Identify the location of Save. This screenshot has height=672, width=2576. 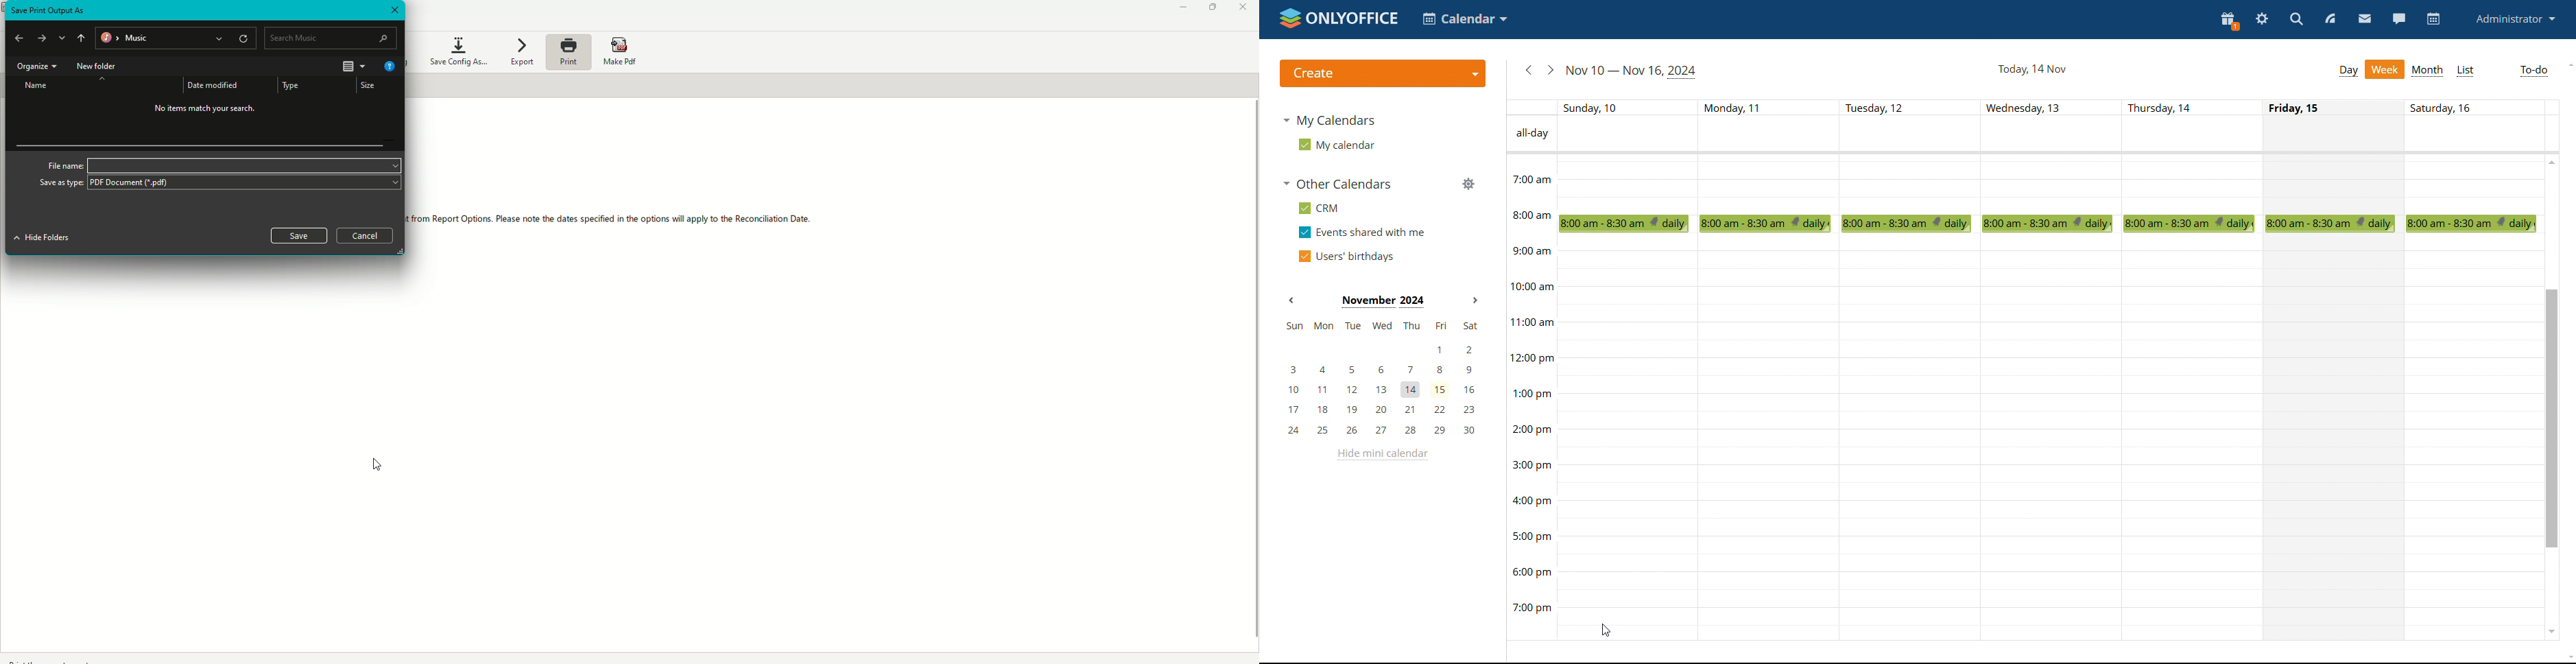
(297, 234).